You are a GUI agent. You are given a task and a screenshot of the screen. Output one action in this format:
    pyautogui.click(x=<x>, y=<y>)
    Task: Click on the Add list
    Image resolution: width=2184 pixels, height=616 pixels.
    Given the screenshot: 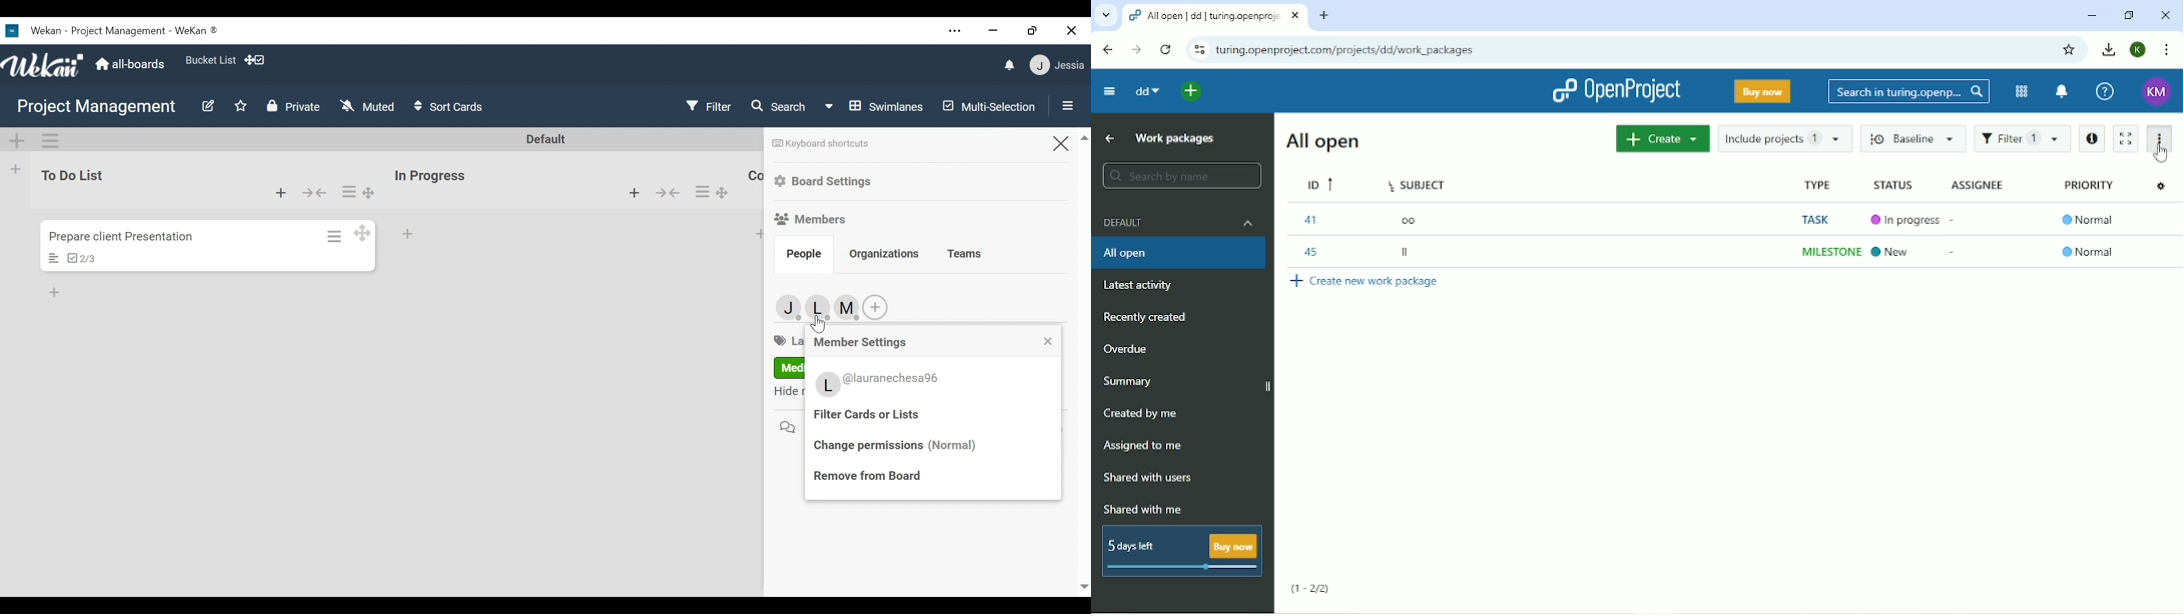 What is the action you would take?
    pyautogui.click(x=16, y=169)
    